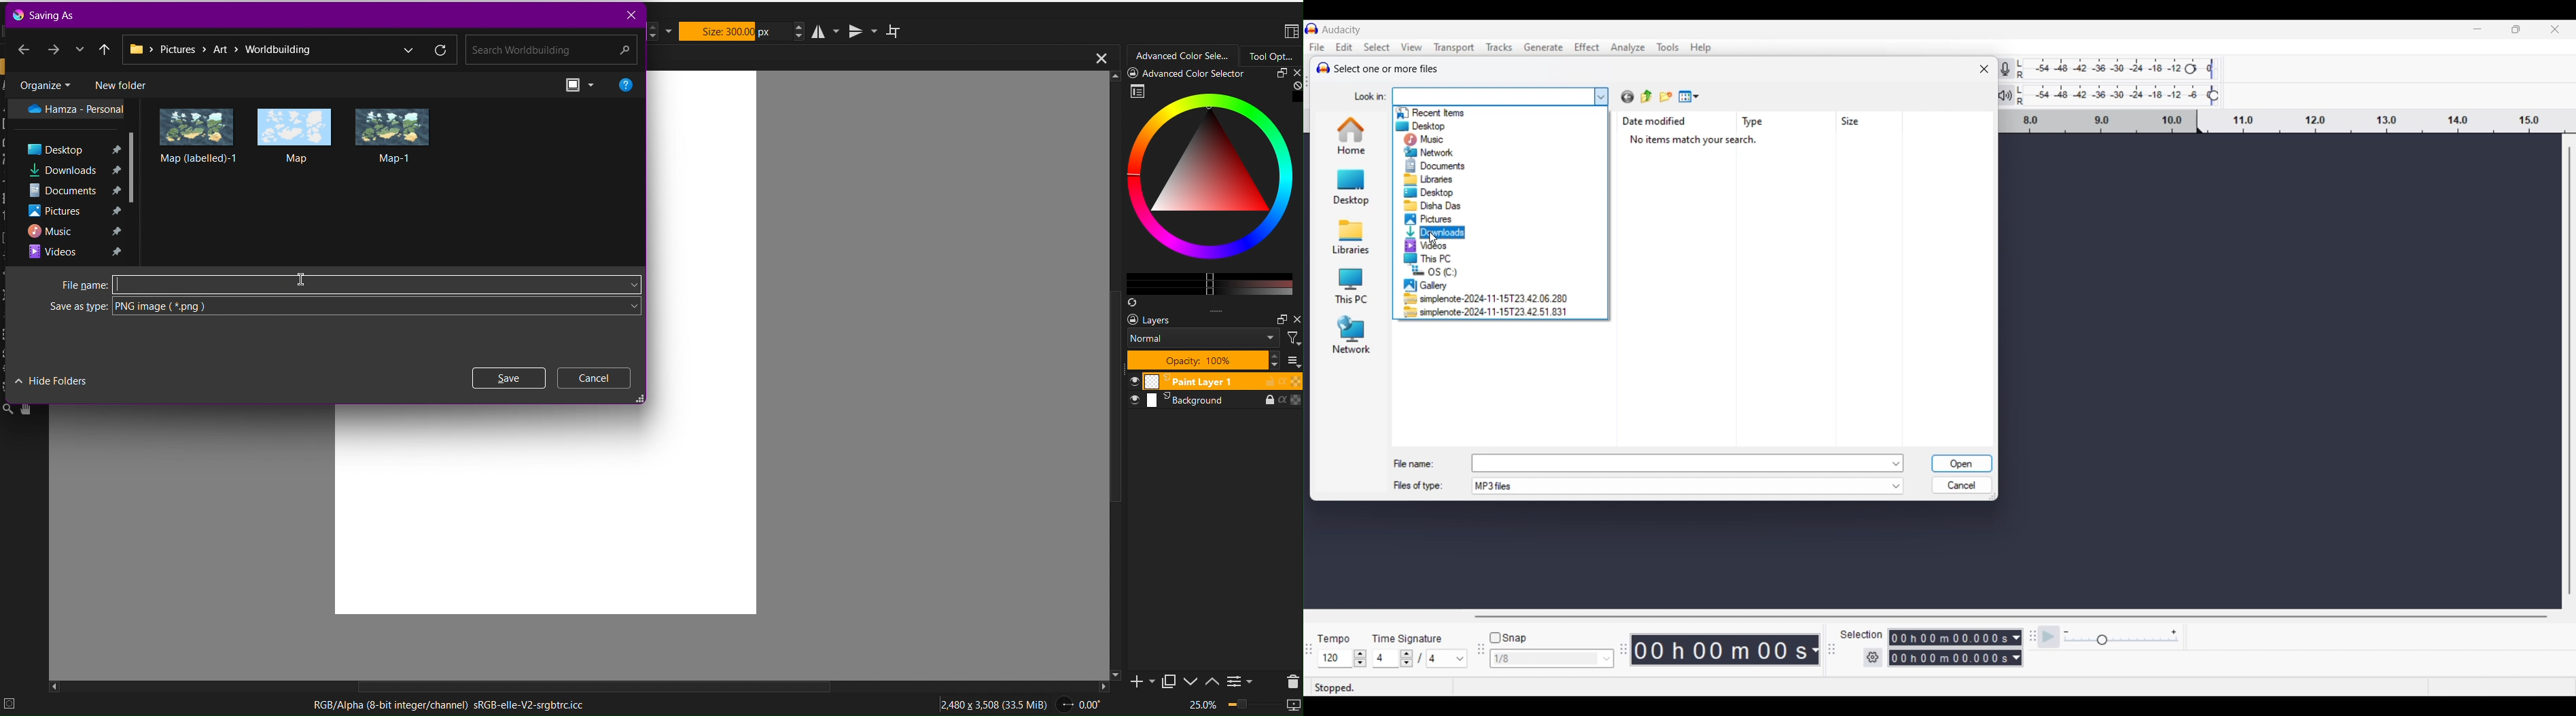 This screenshot has width=2576, height=728. What do you see at coordinates (1647, 97) in the screenshot?
I see `Up one level` at bounding box center [1647, 97].